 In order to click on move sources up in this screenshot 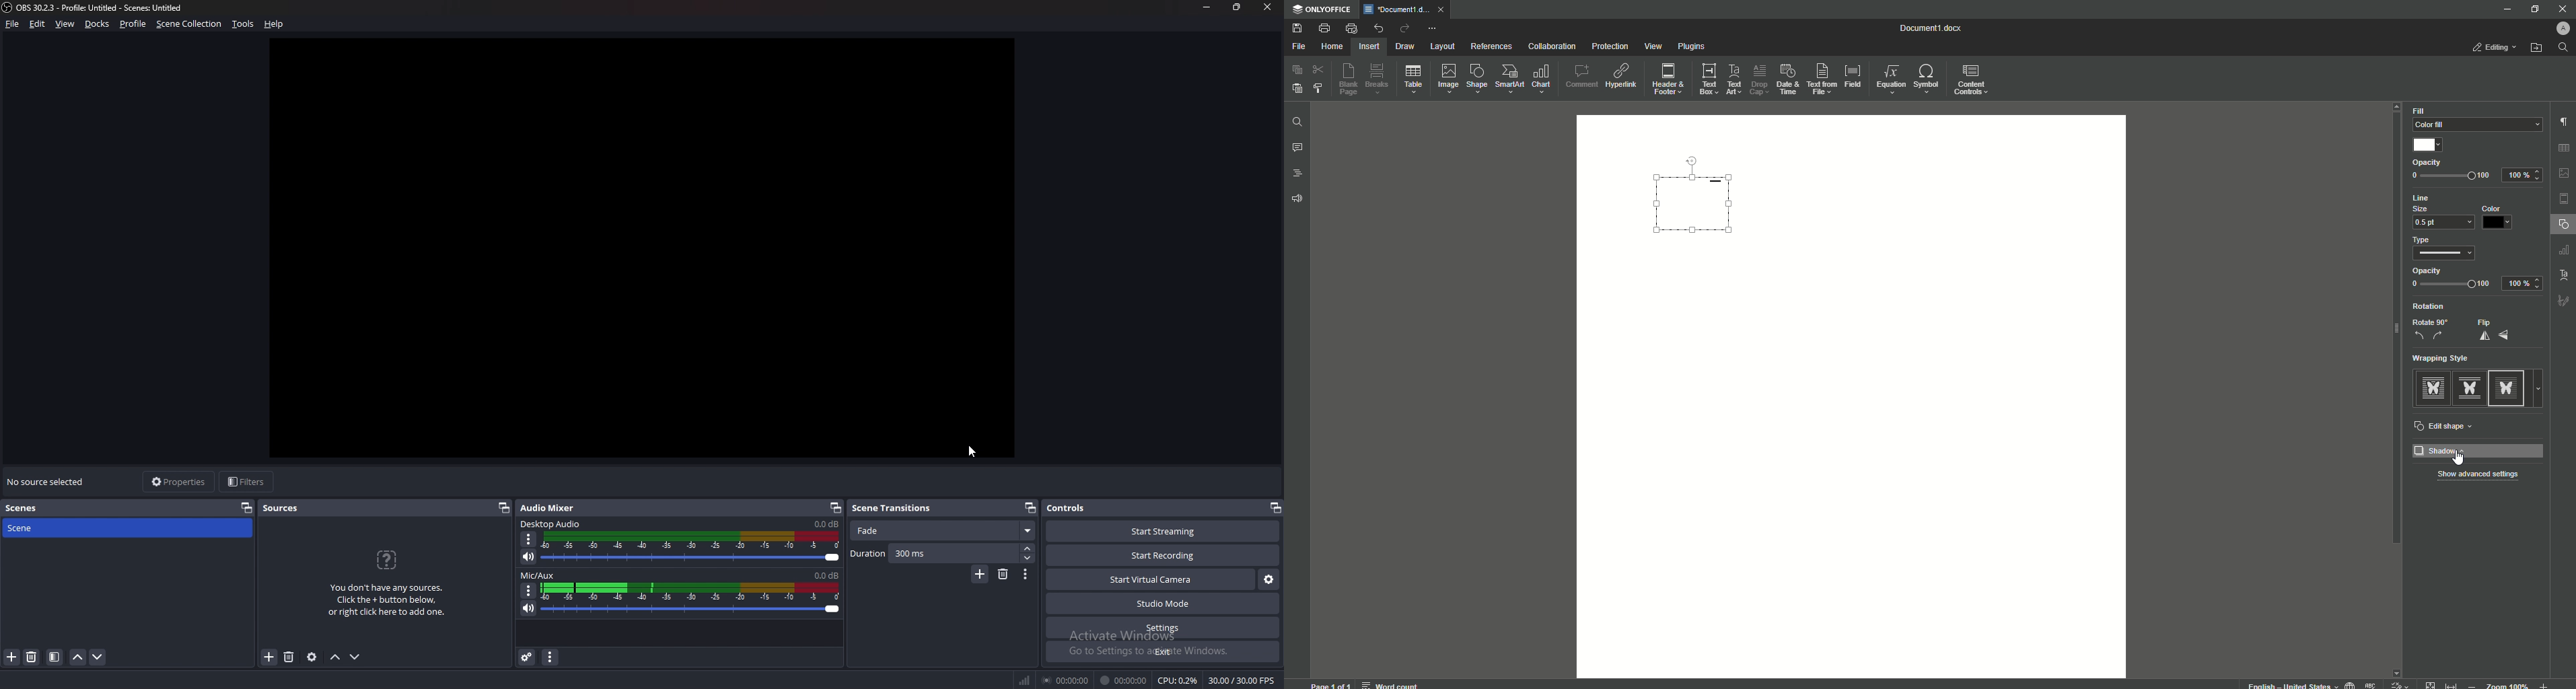, I will do `click(336, 657)`.